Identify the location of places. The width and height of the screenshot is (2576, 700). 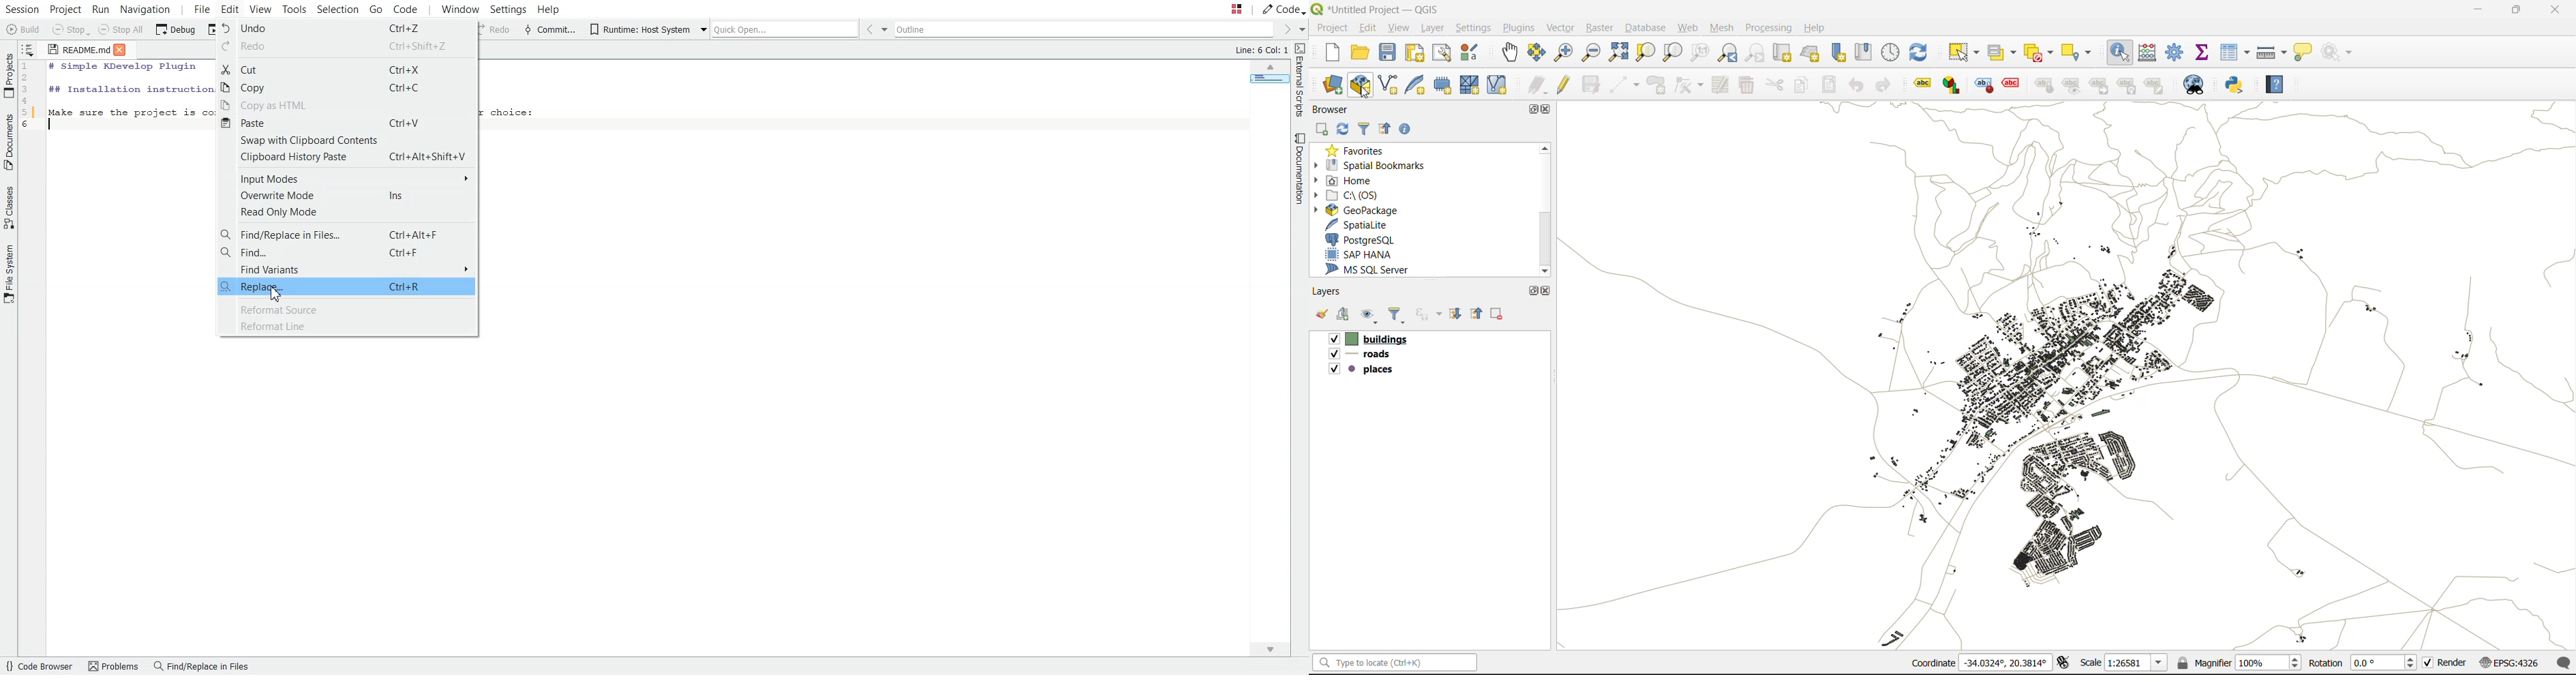
(1362, 371).